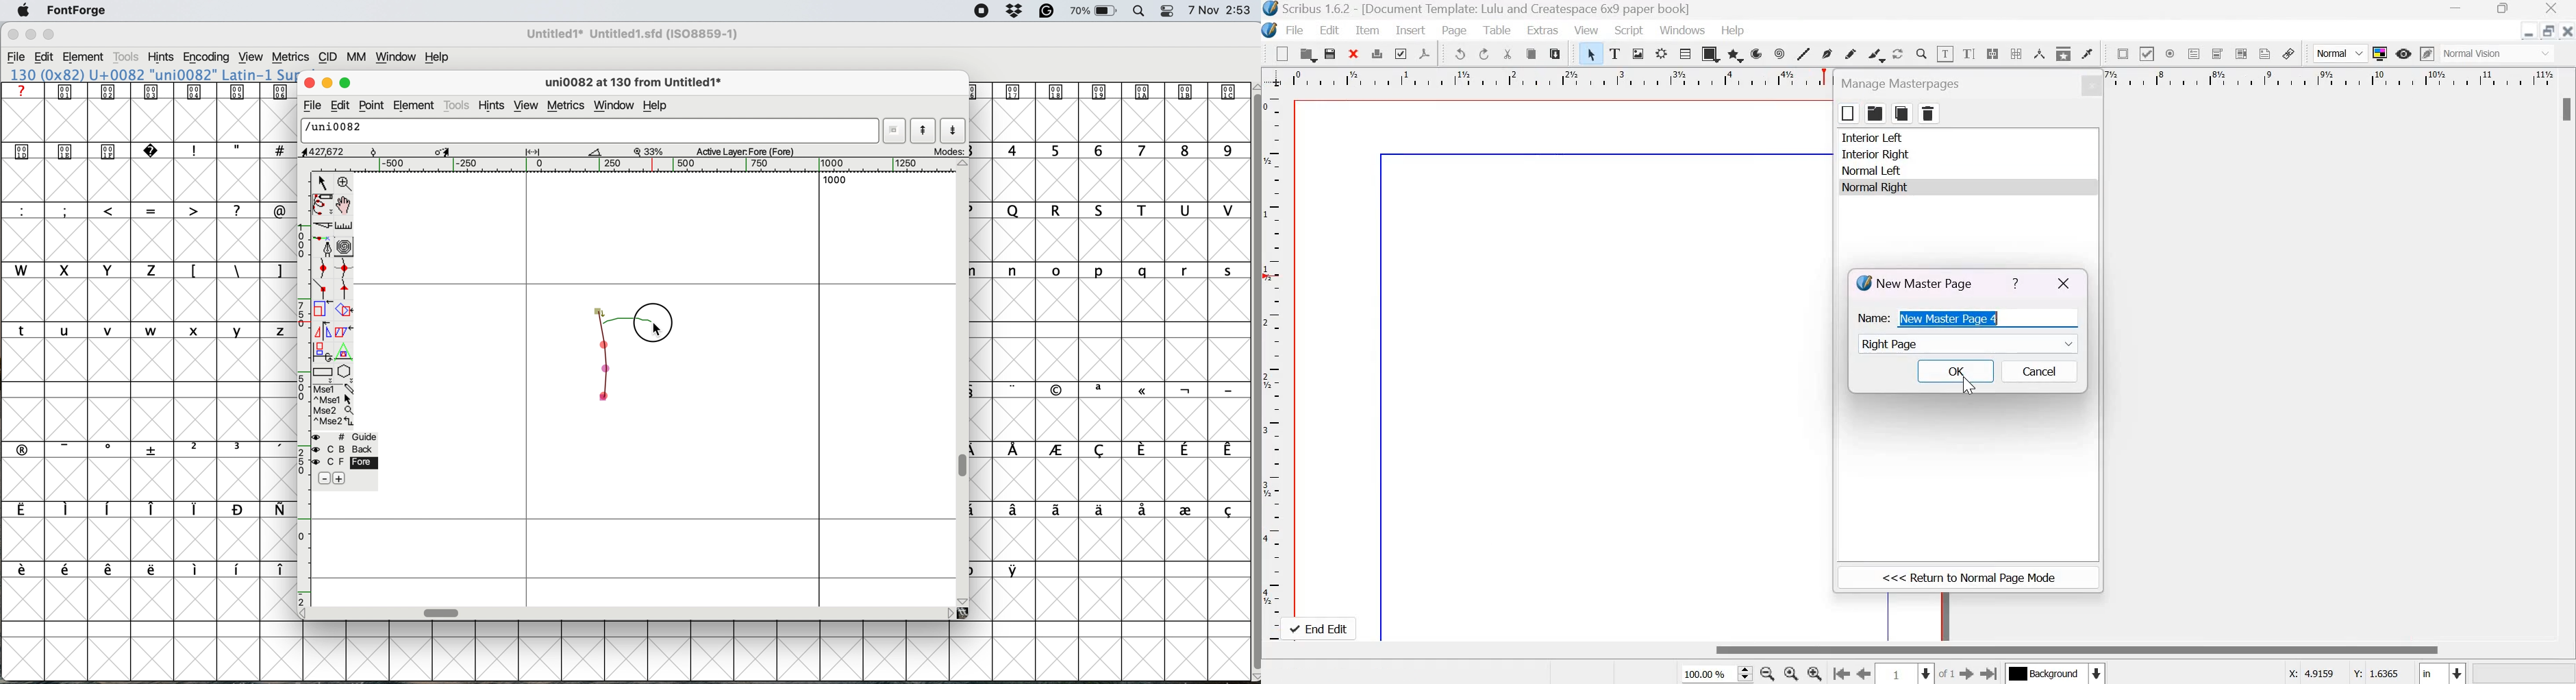 This screenshot has height=700, width=2576. What do you see at coordinates (346, 291) in the screenshot?
I see `add a tangent point` at bounding box center [346, 291].